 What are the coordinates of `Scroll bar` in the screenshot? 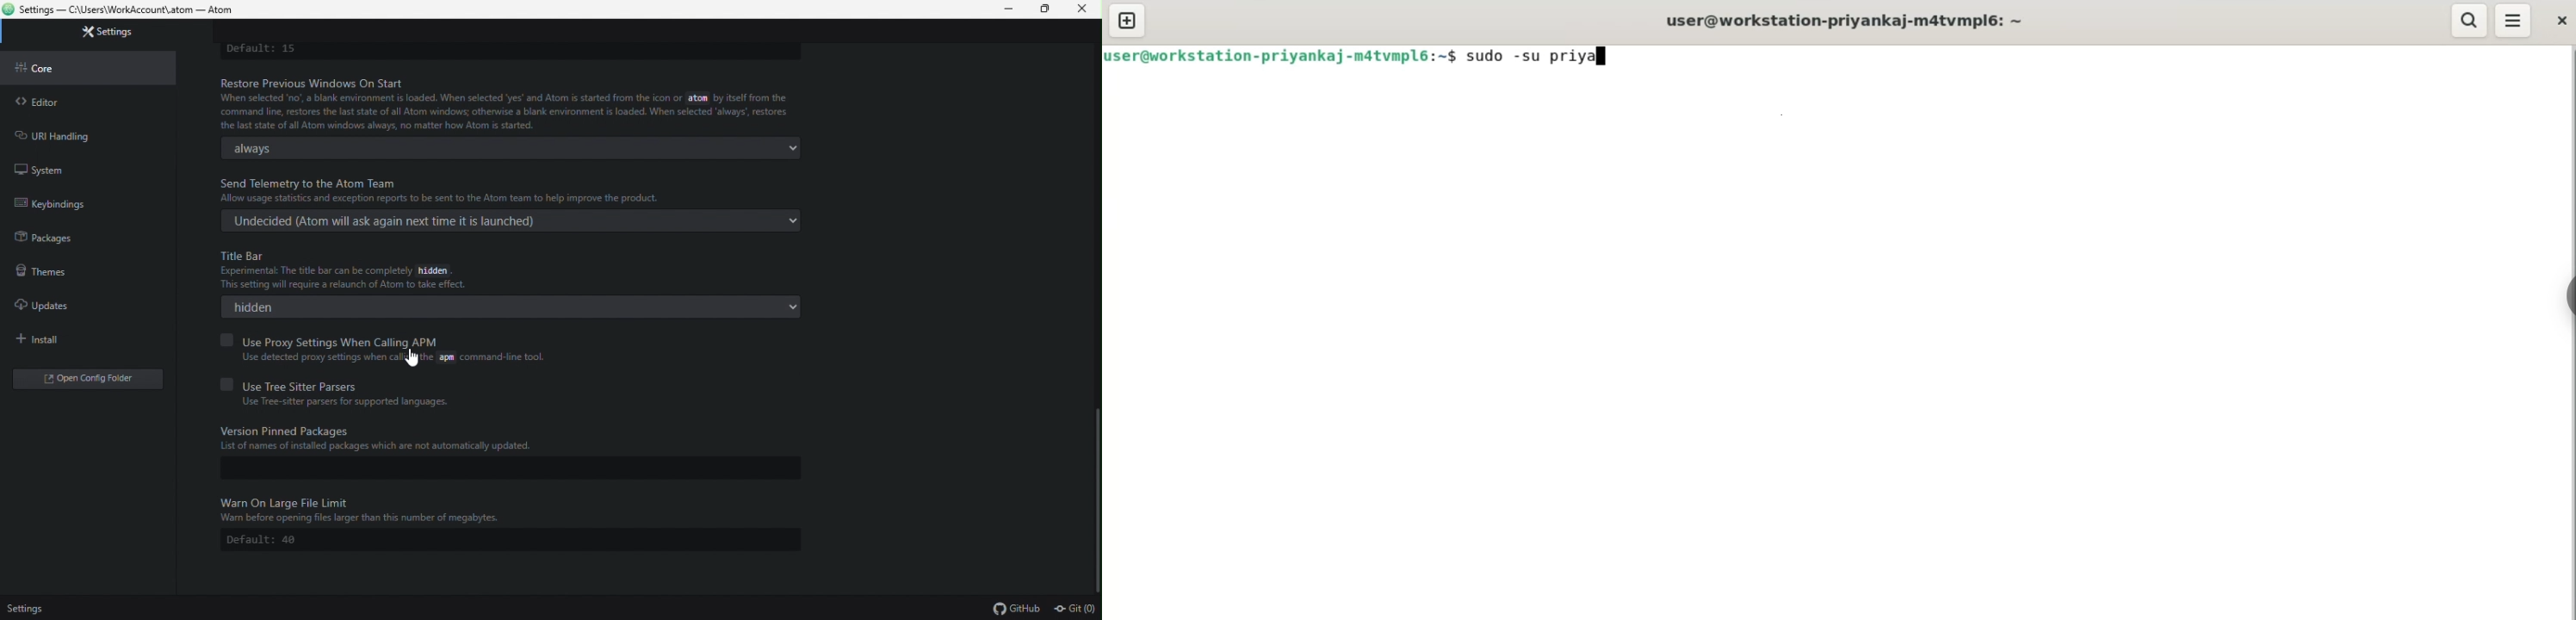 It's located at (1095, 498).